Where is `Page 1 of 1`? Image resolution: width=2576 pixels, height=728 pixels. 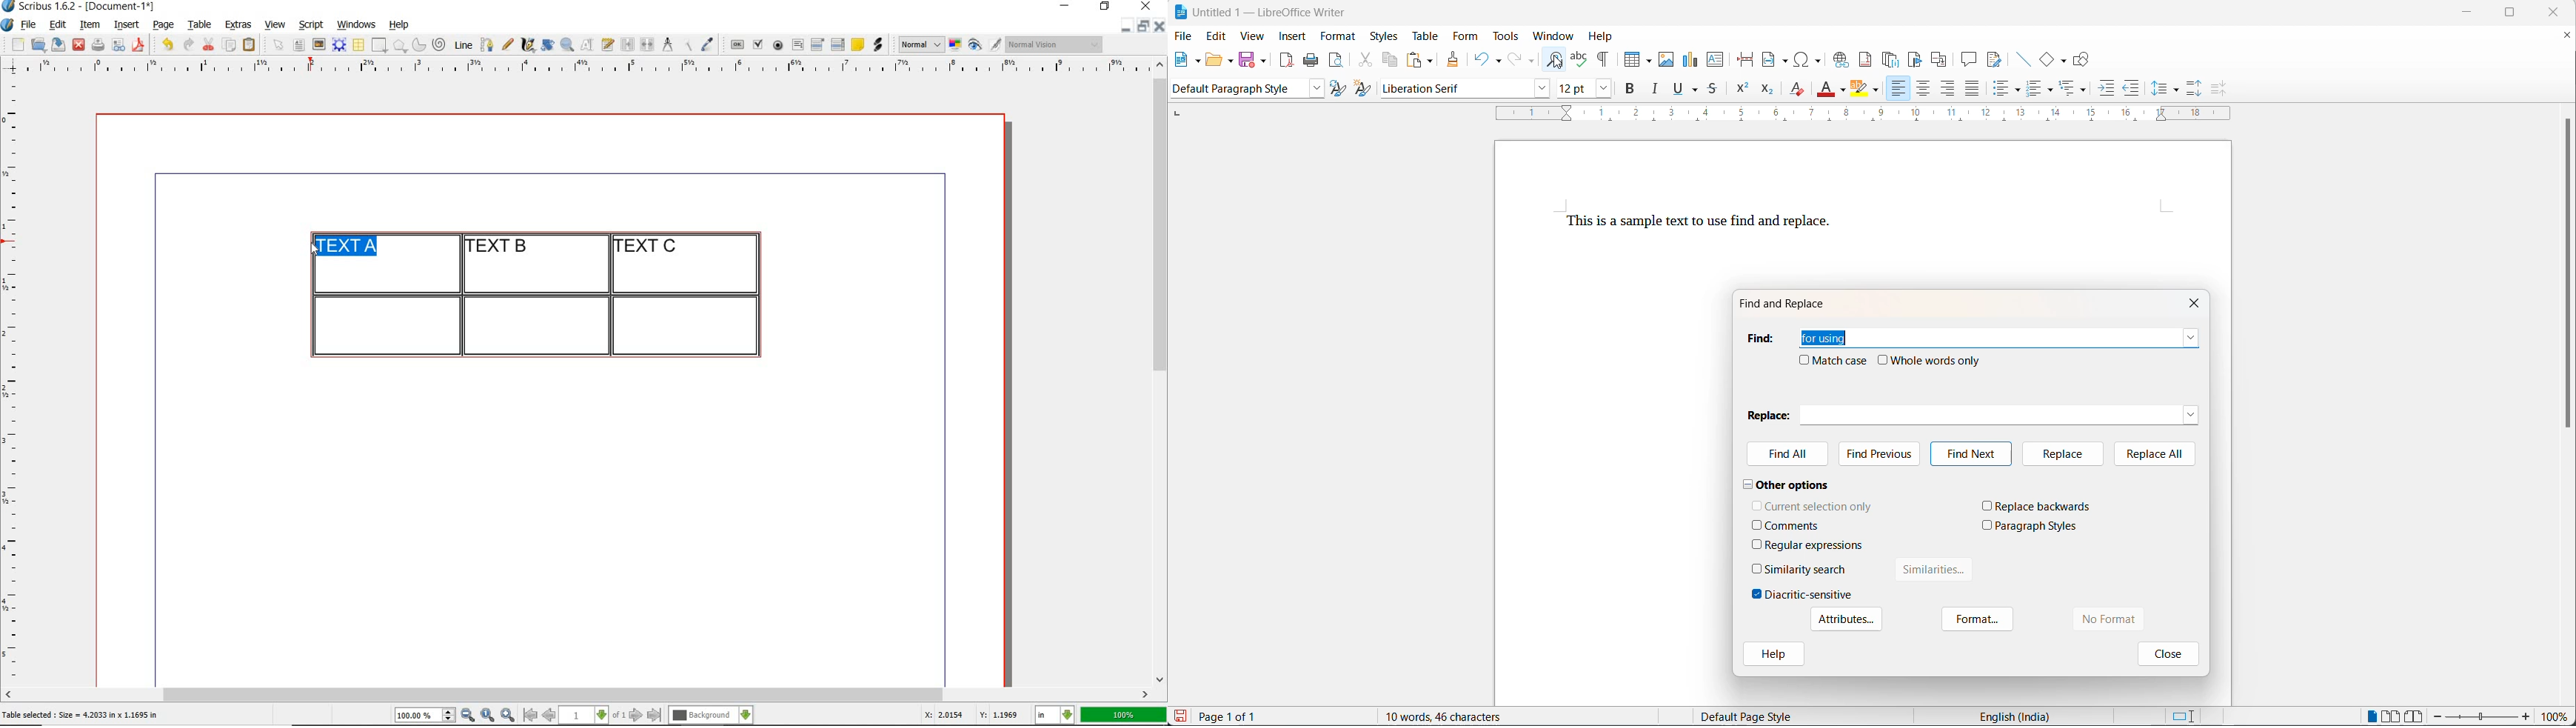 Page 1 of 1 is located at coordinates (1232, 716).